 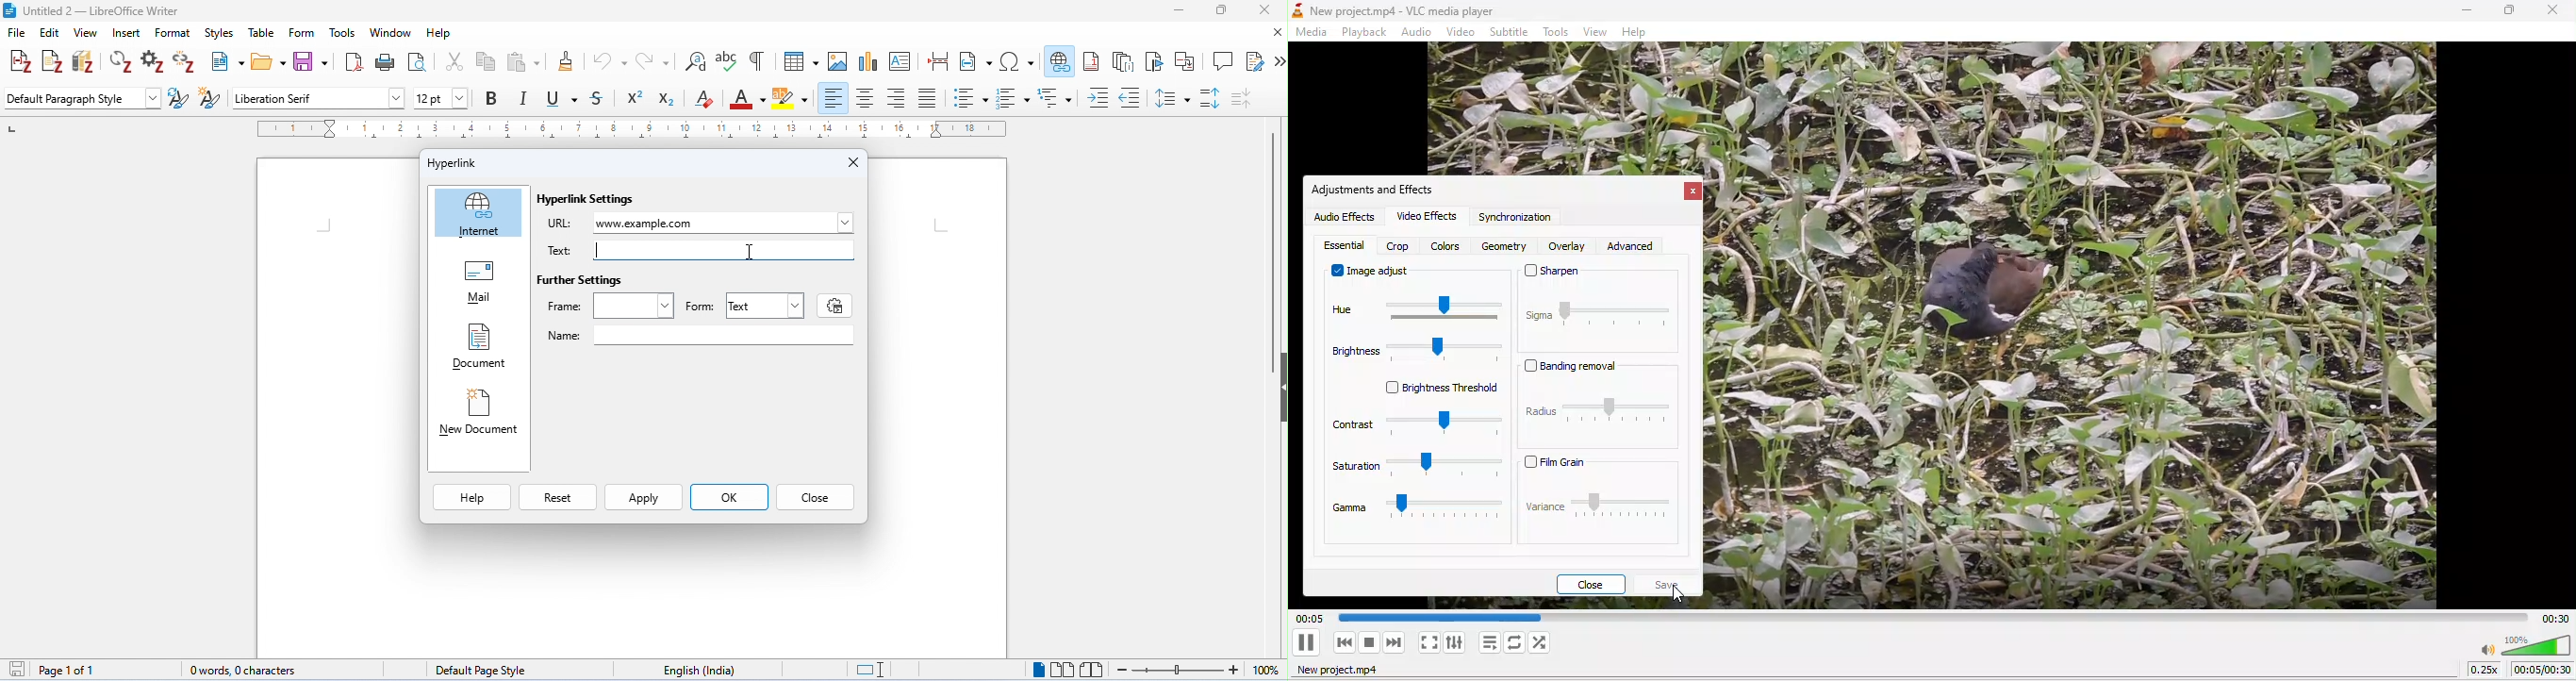 What do you see at coordinates (303, 32) in the screenshot?
I see `form` at bounding box center [303, 32].